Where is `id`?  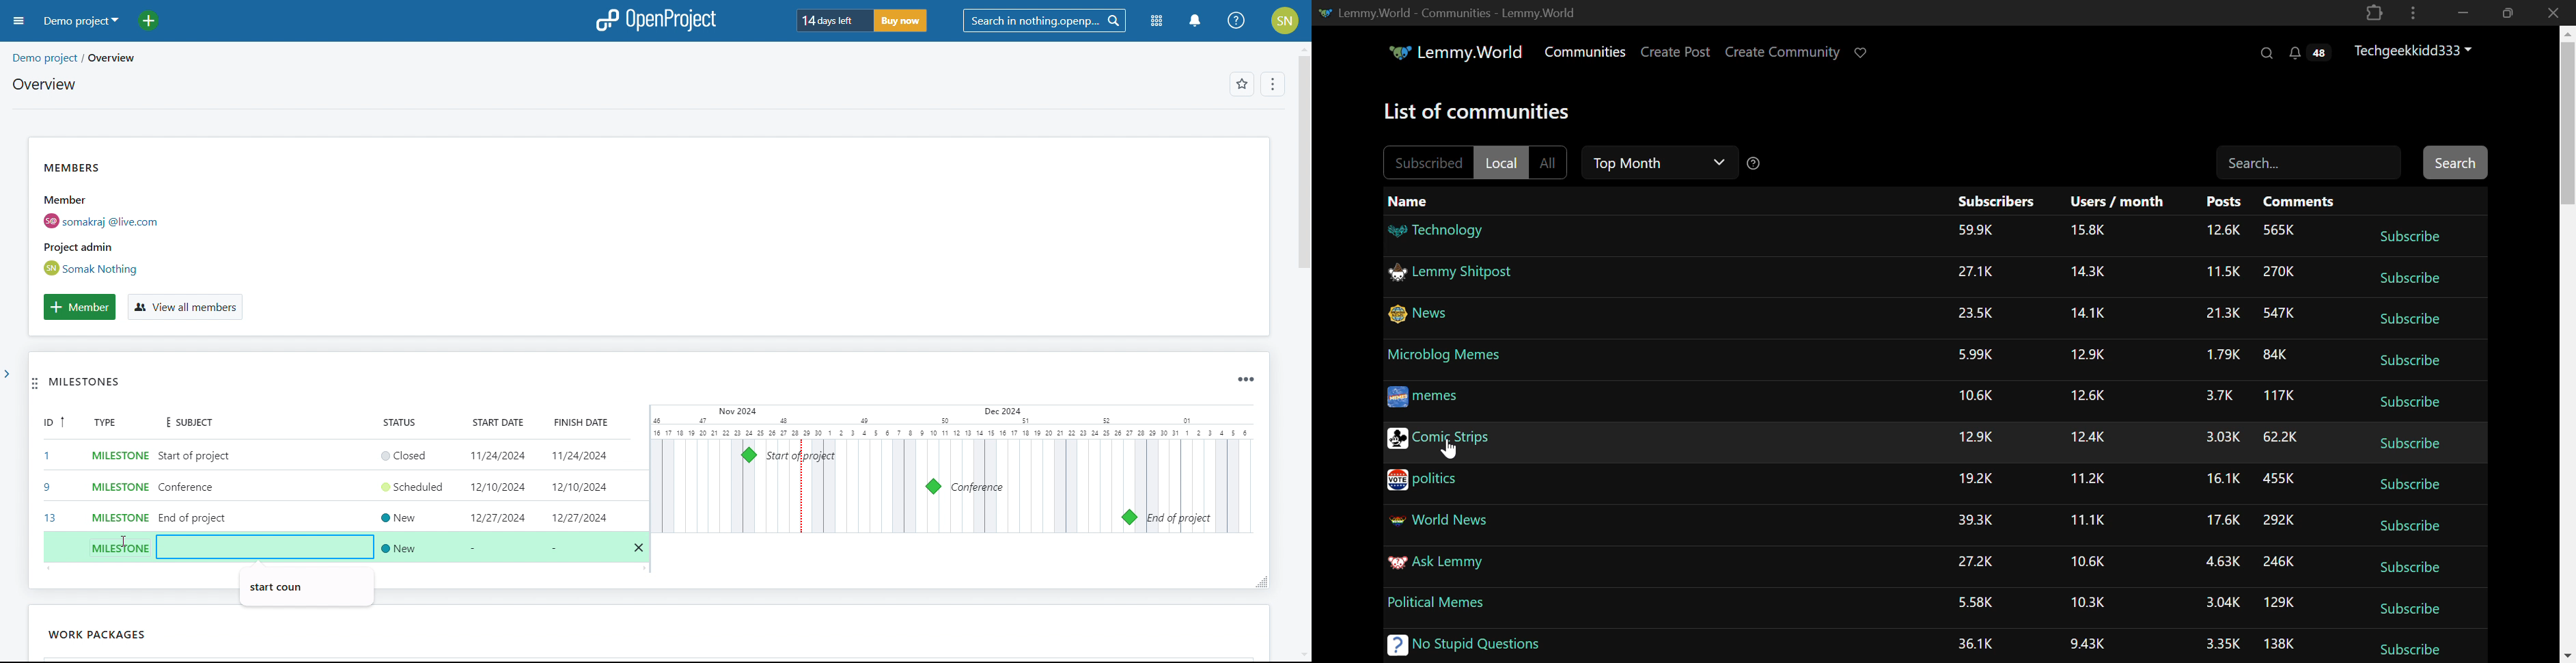
id is located at coordinates (49, 472).